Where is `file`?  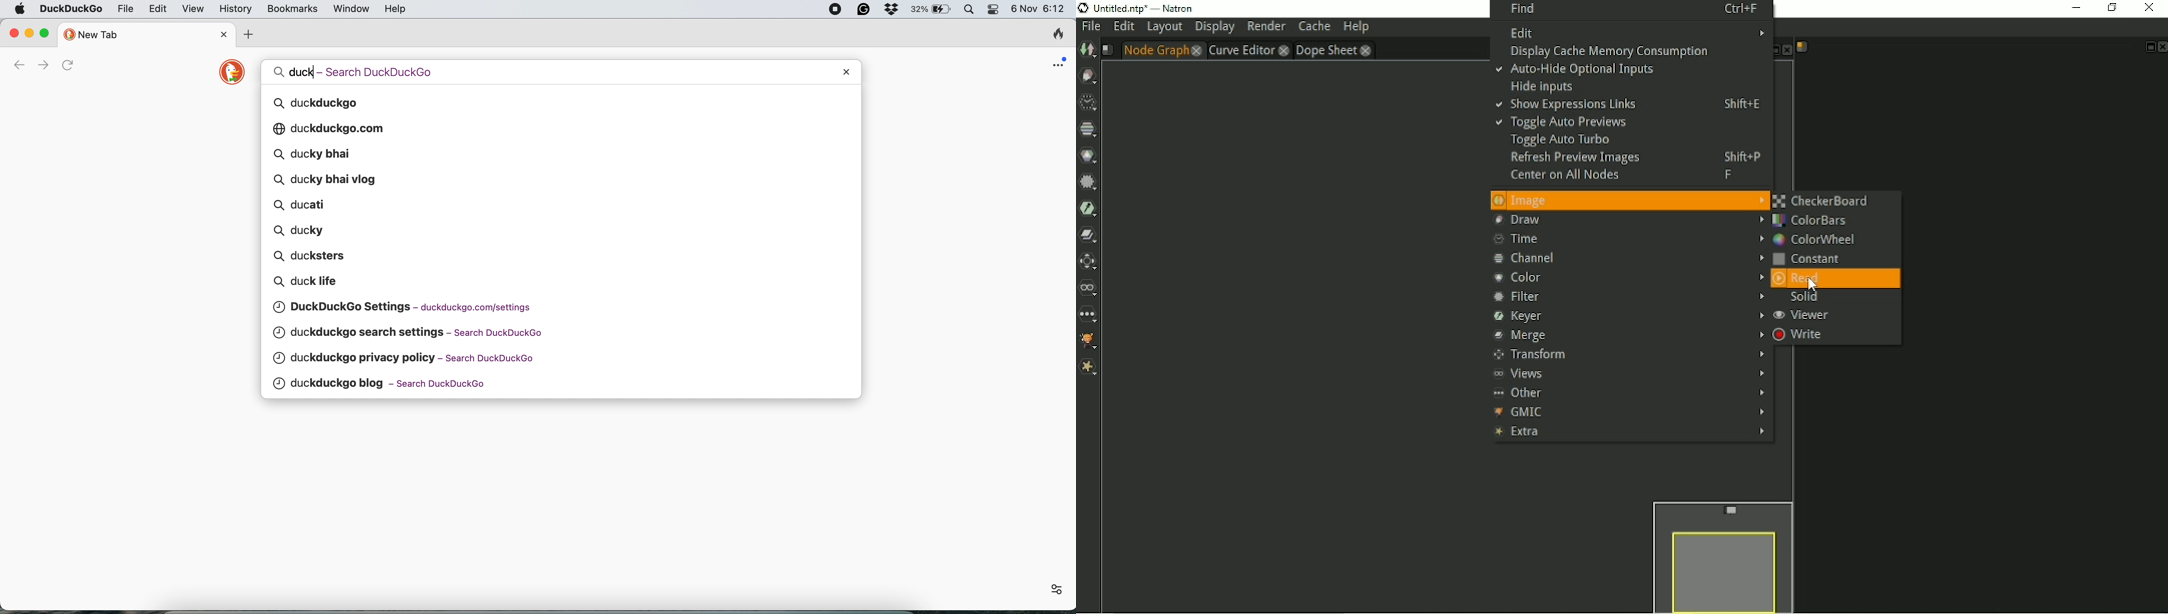 file is located at coordinates (126, 8).